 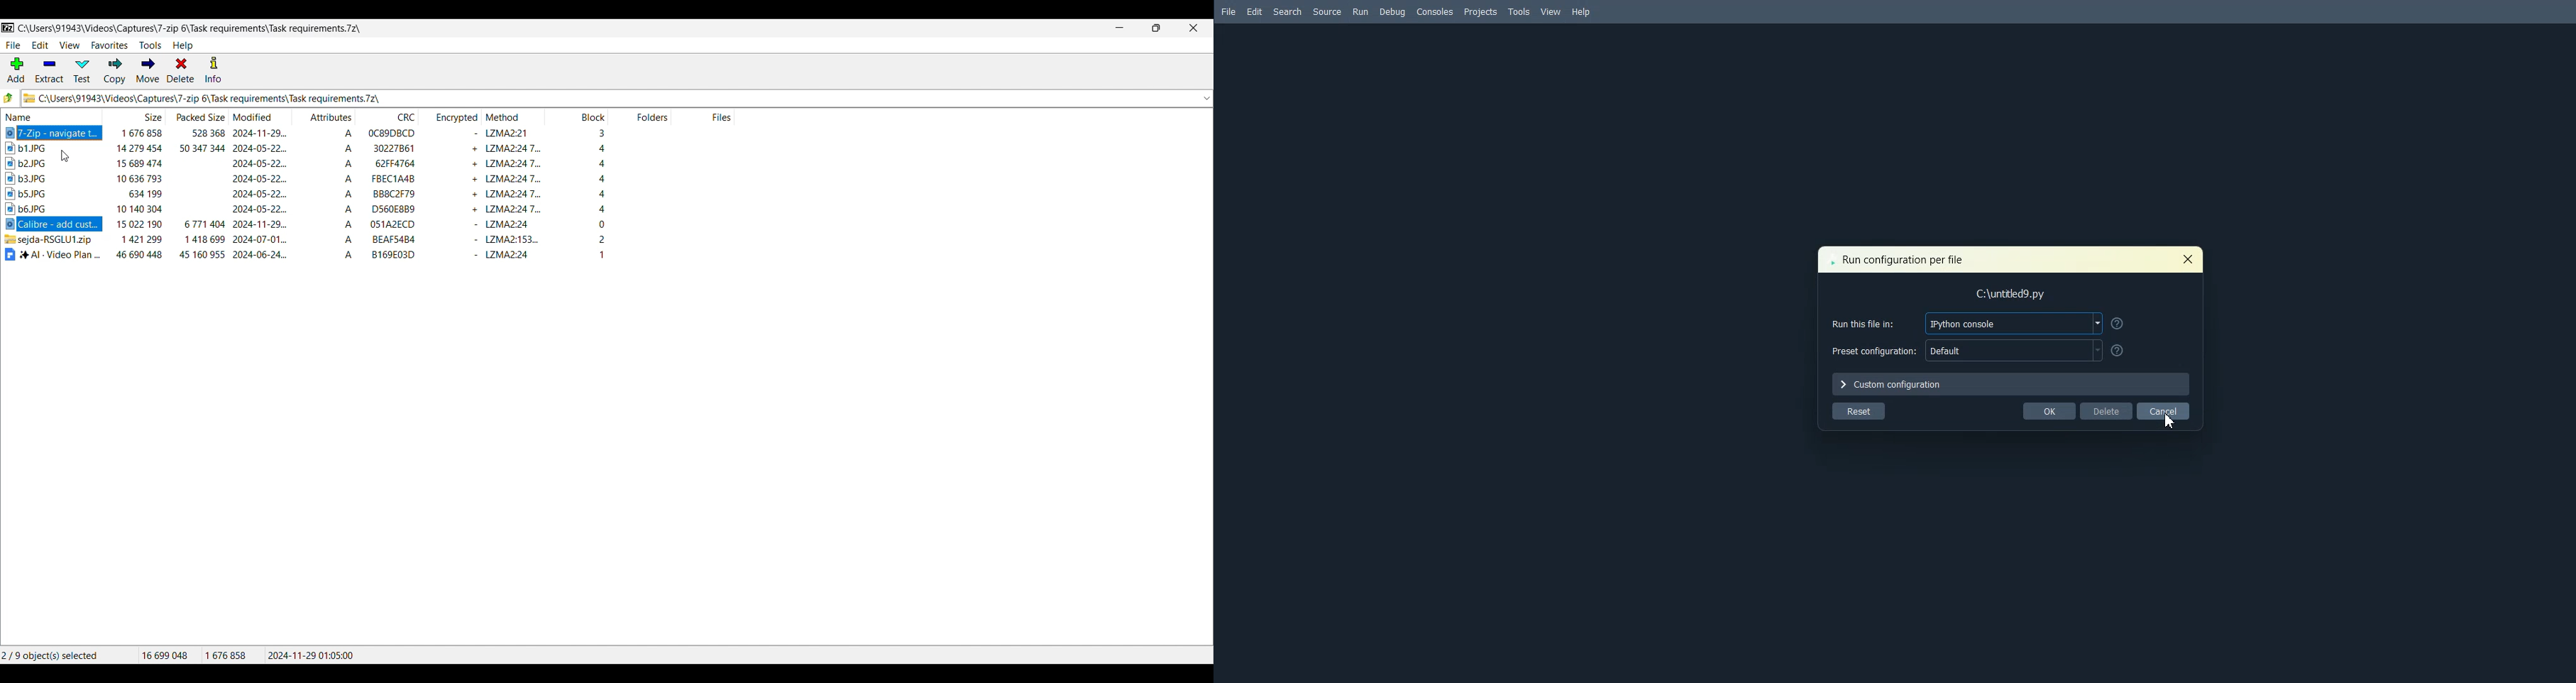 What do you see at coordinates (2186, 259) in the screenshot?
I see `Close` at bounding box center [2186, 259].